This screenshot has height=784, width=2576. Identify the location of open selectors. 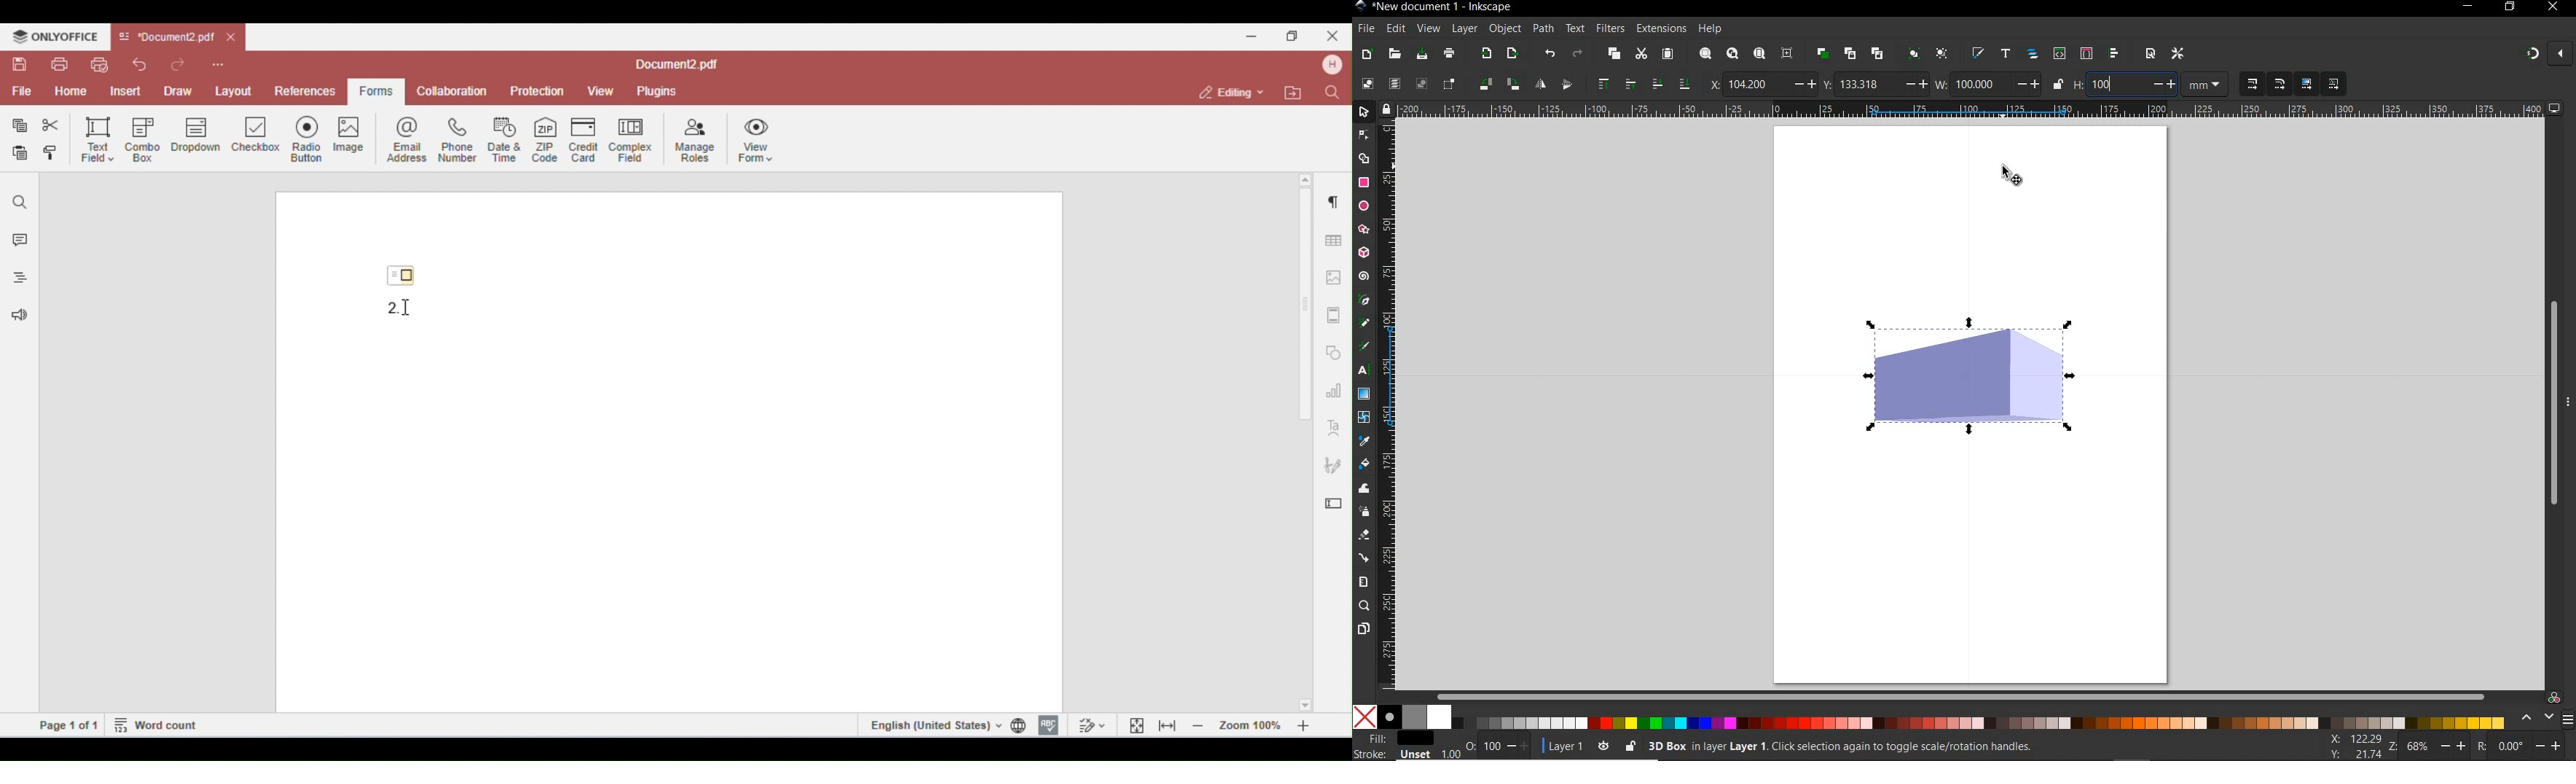
(2086, 52).